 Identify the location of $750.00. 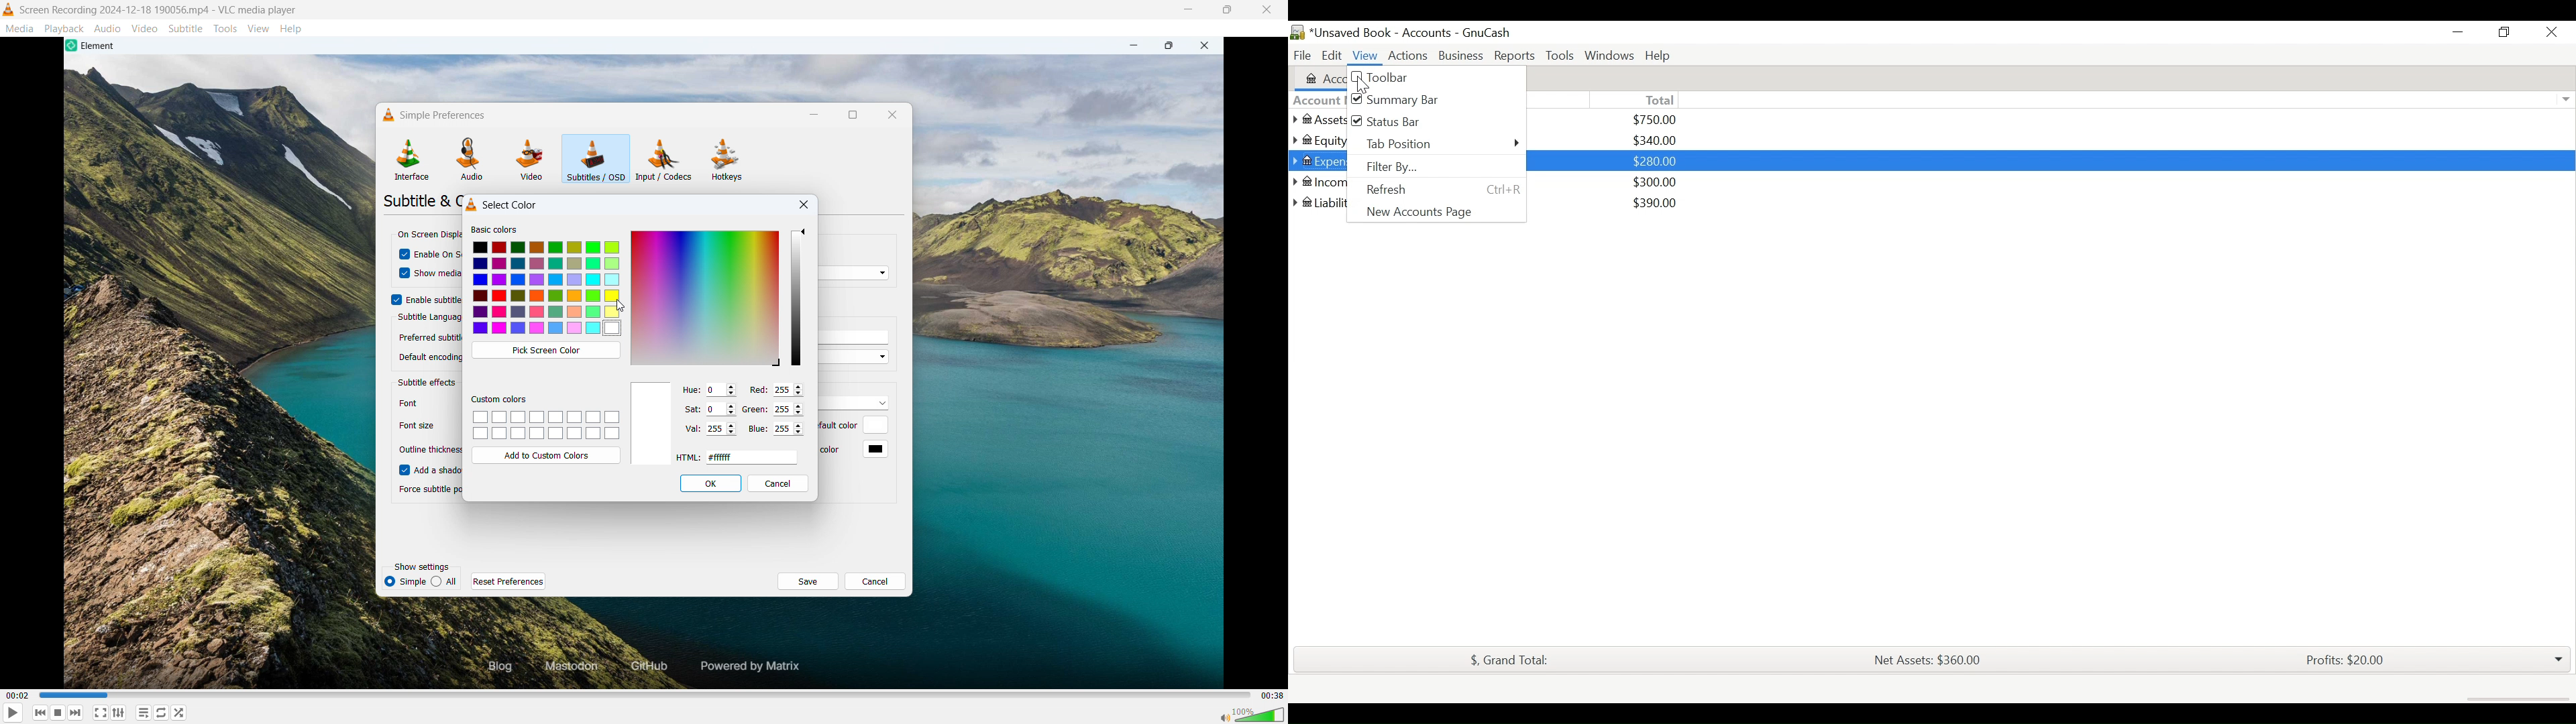
(1656, 119).